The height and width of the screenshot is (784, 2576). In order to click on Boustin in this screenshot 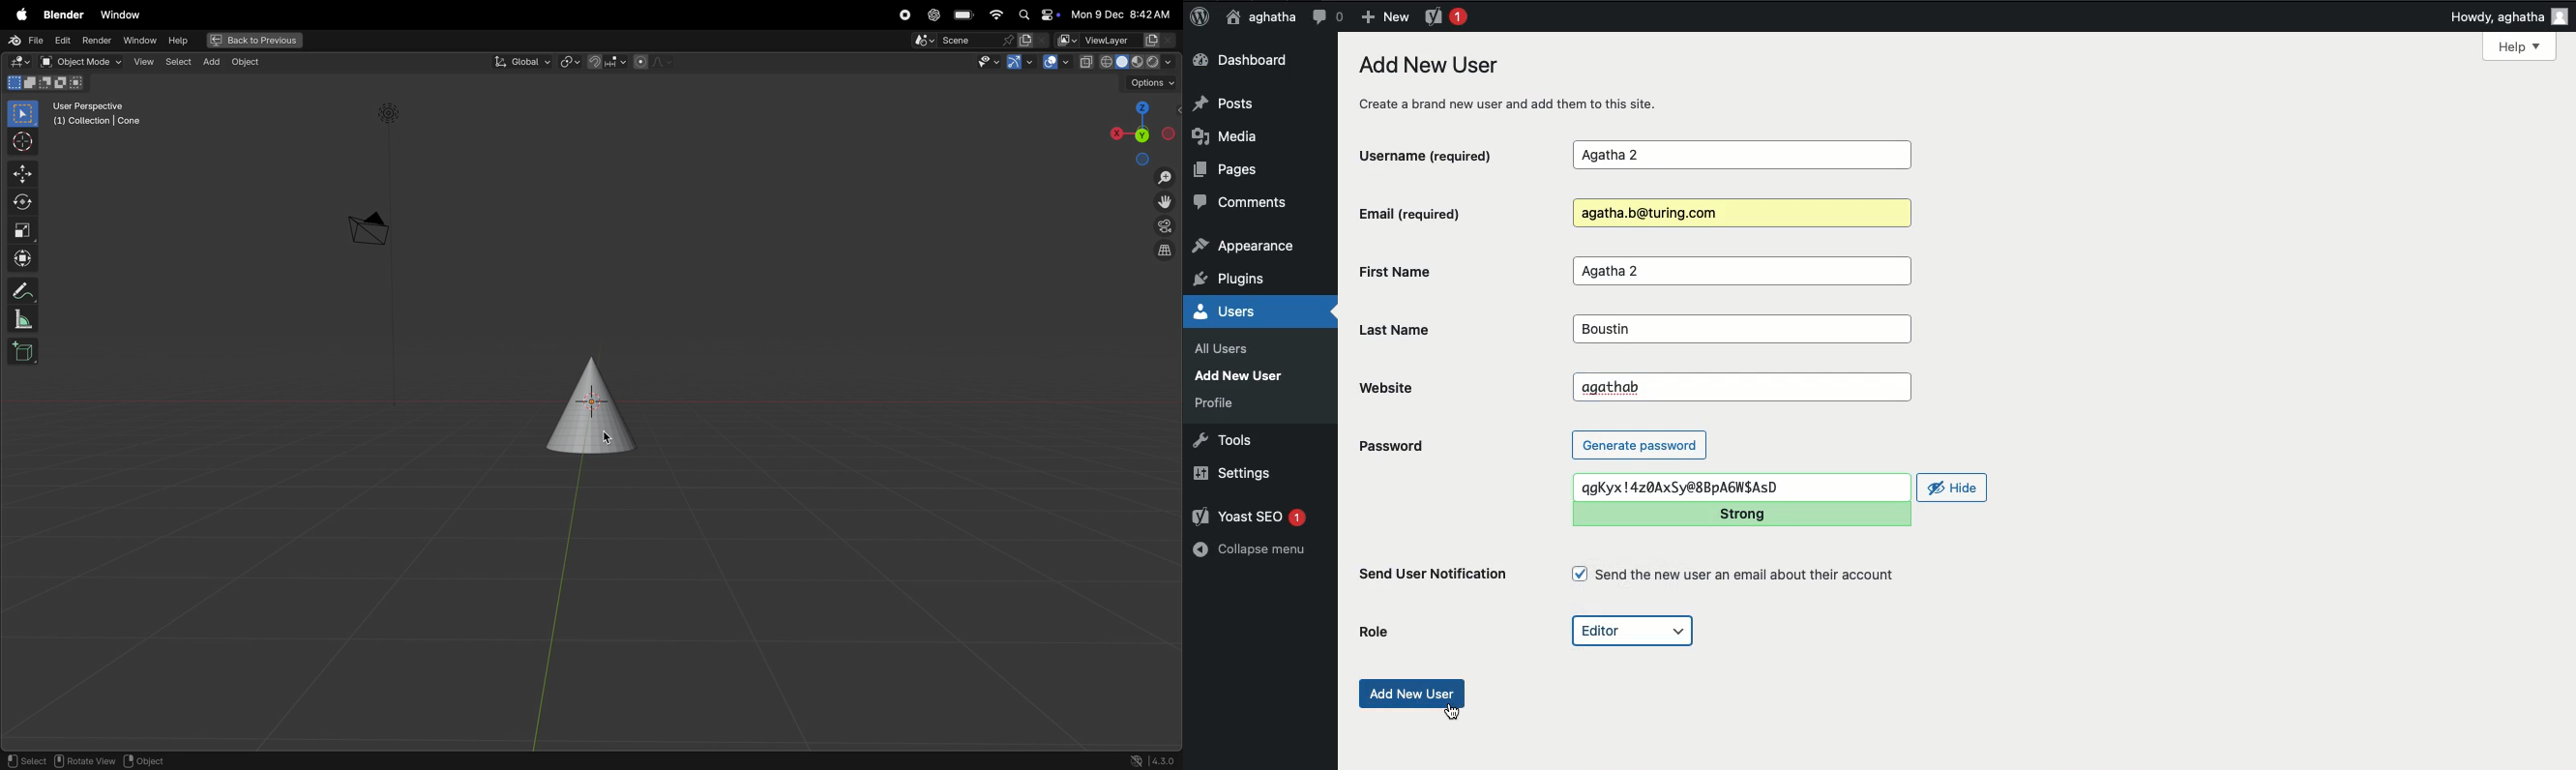, I will do `click(1739, 330)`.